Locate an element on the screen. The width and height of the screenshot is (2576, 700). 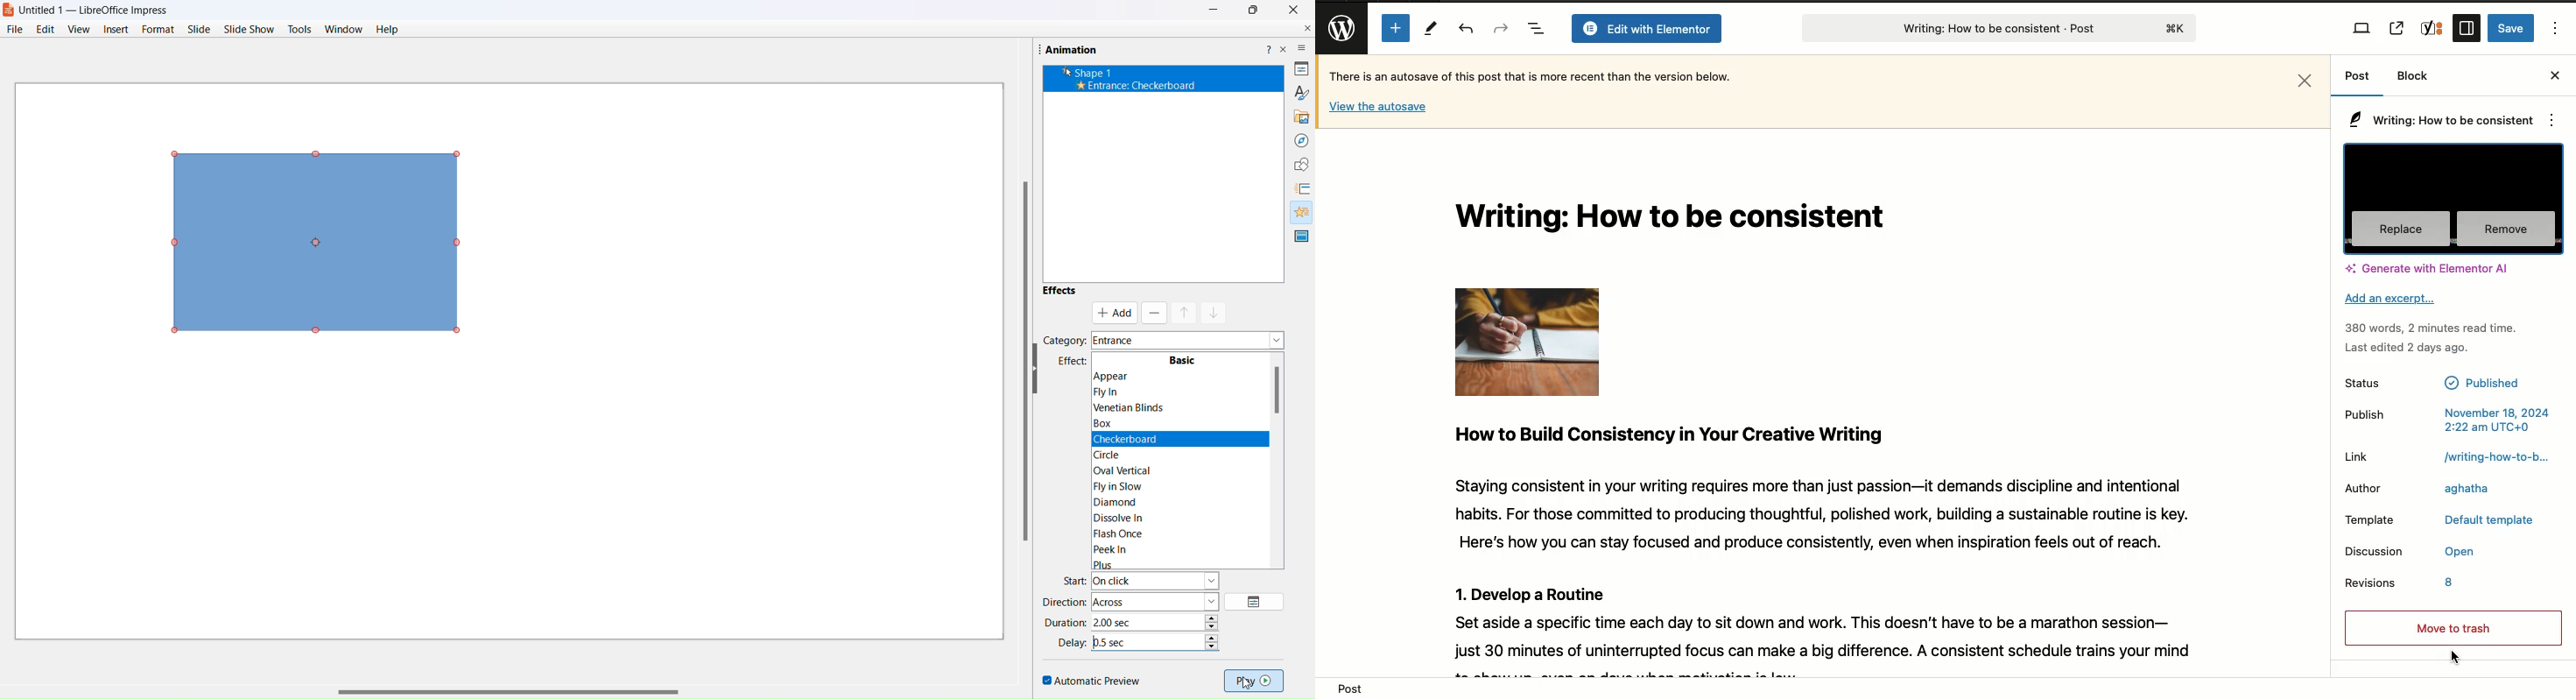
Minimize is located at coordinates (1211, 12).